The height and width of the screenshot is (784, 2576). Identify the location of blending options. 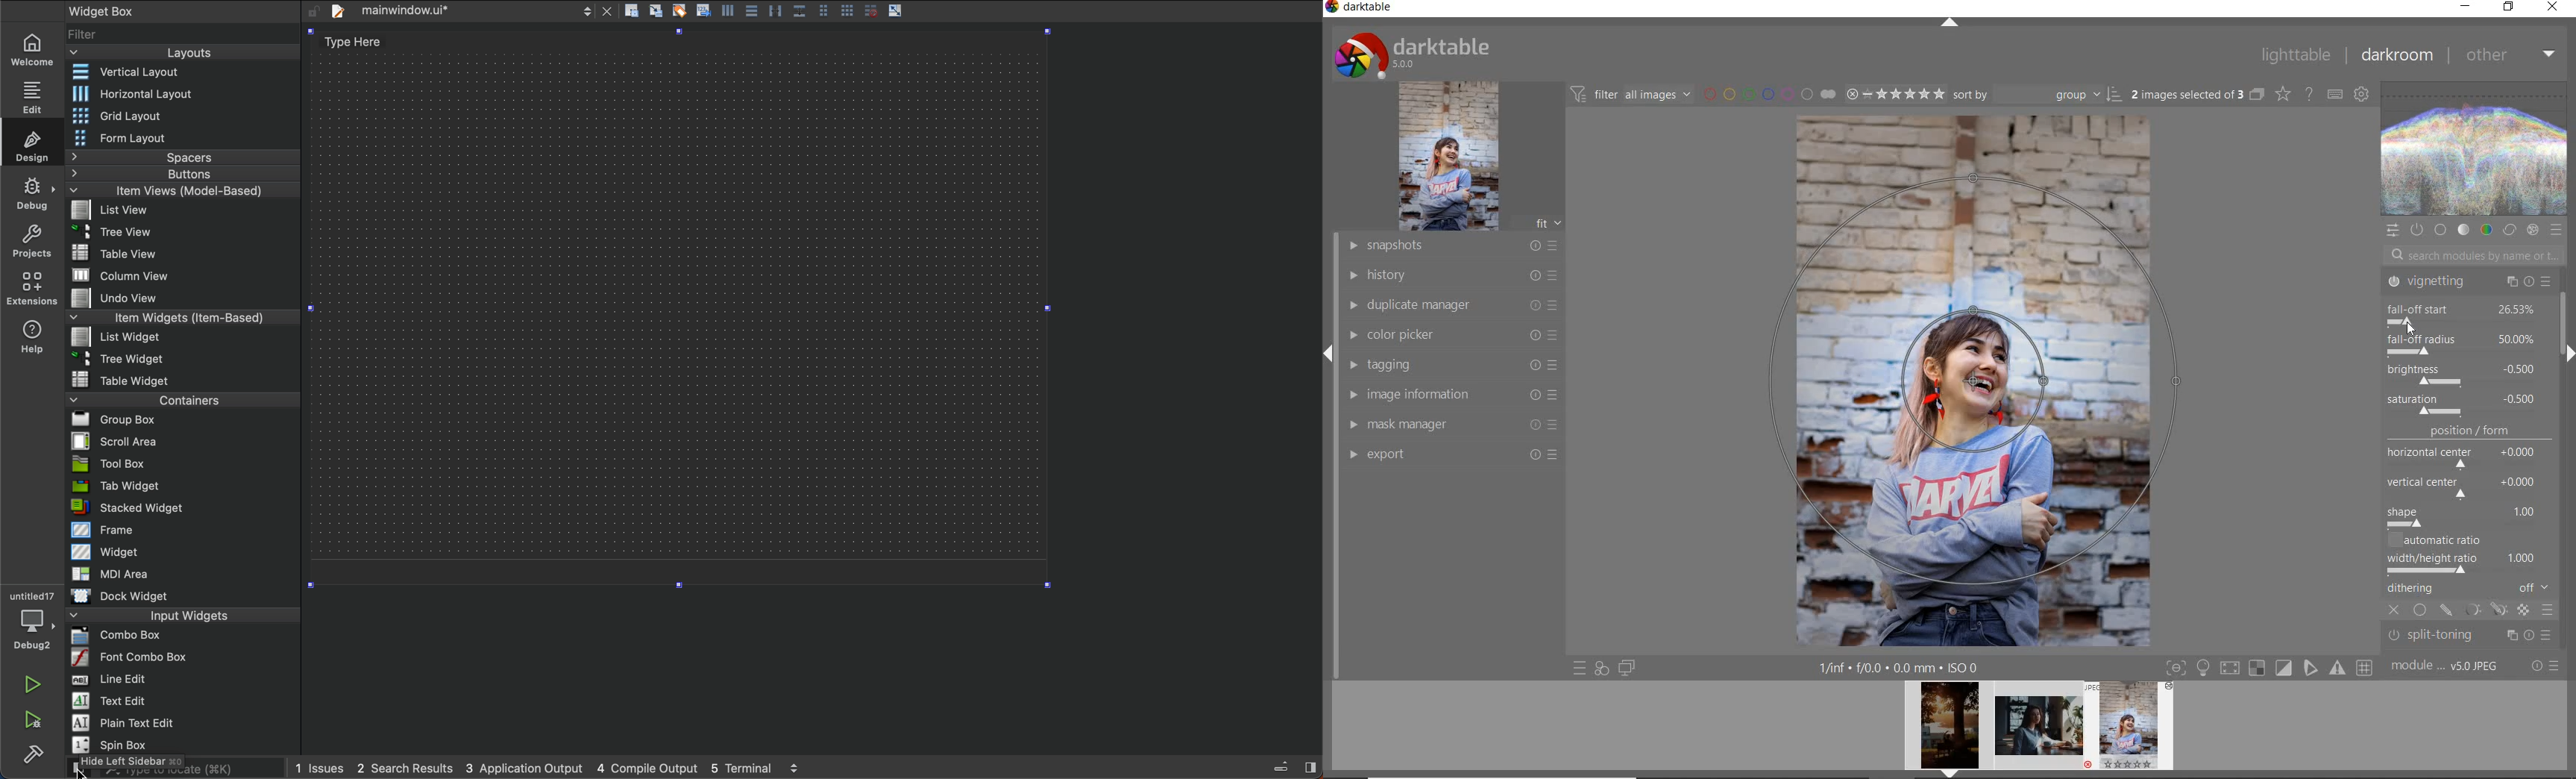
(2548, 612).